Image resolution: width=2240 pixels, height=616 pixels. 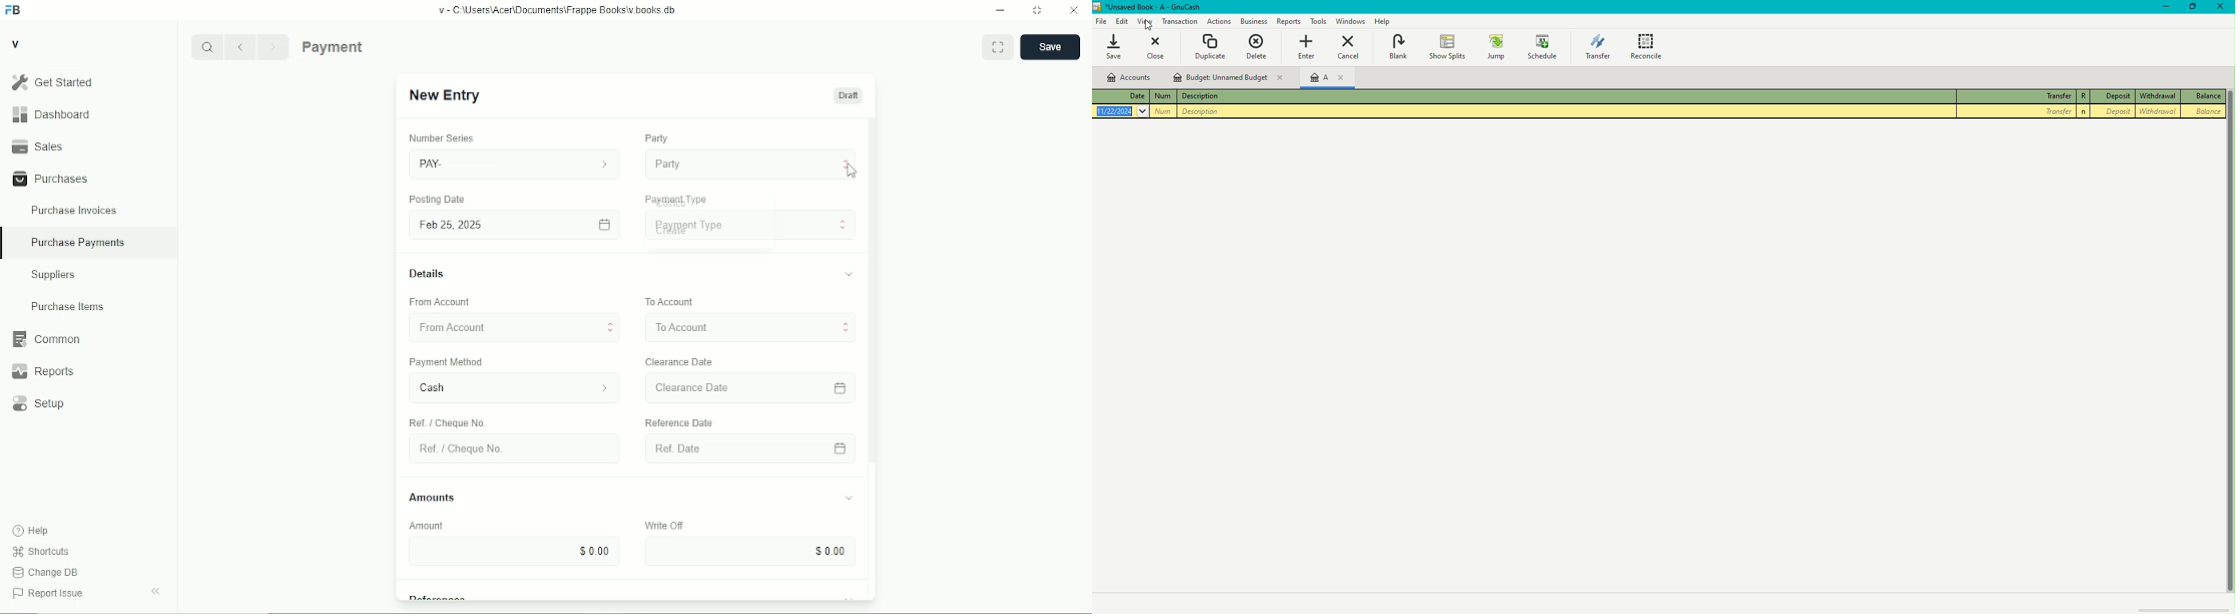 I want to click on Minimize, so click(x=2166, y=10).